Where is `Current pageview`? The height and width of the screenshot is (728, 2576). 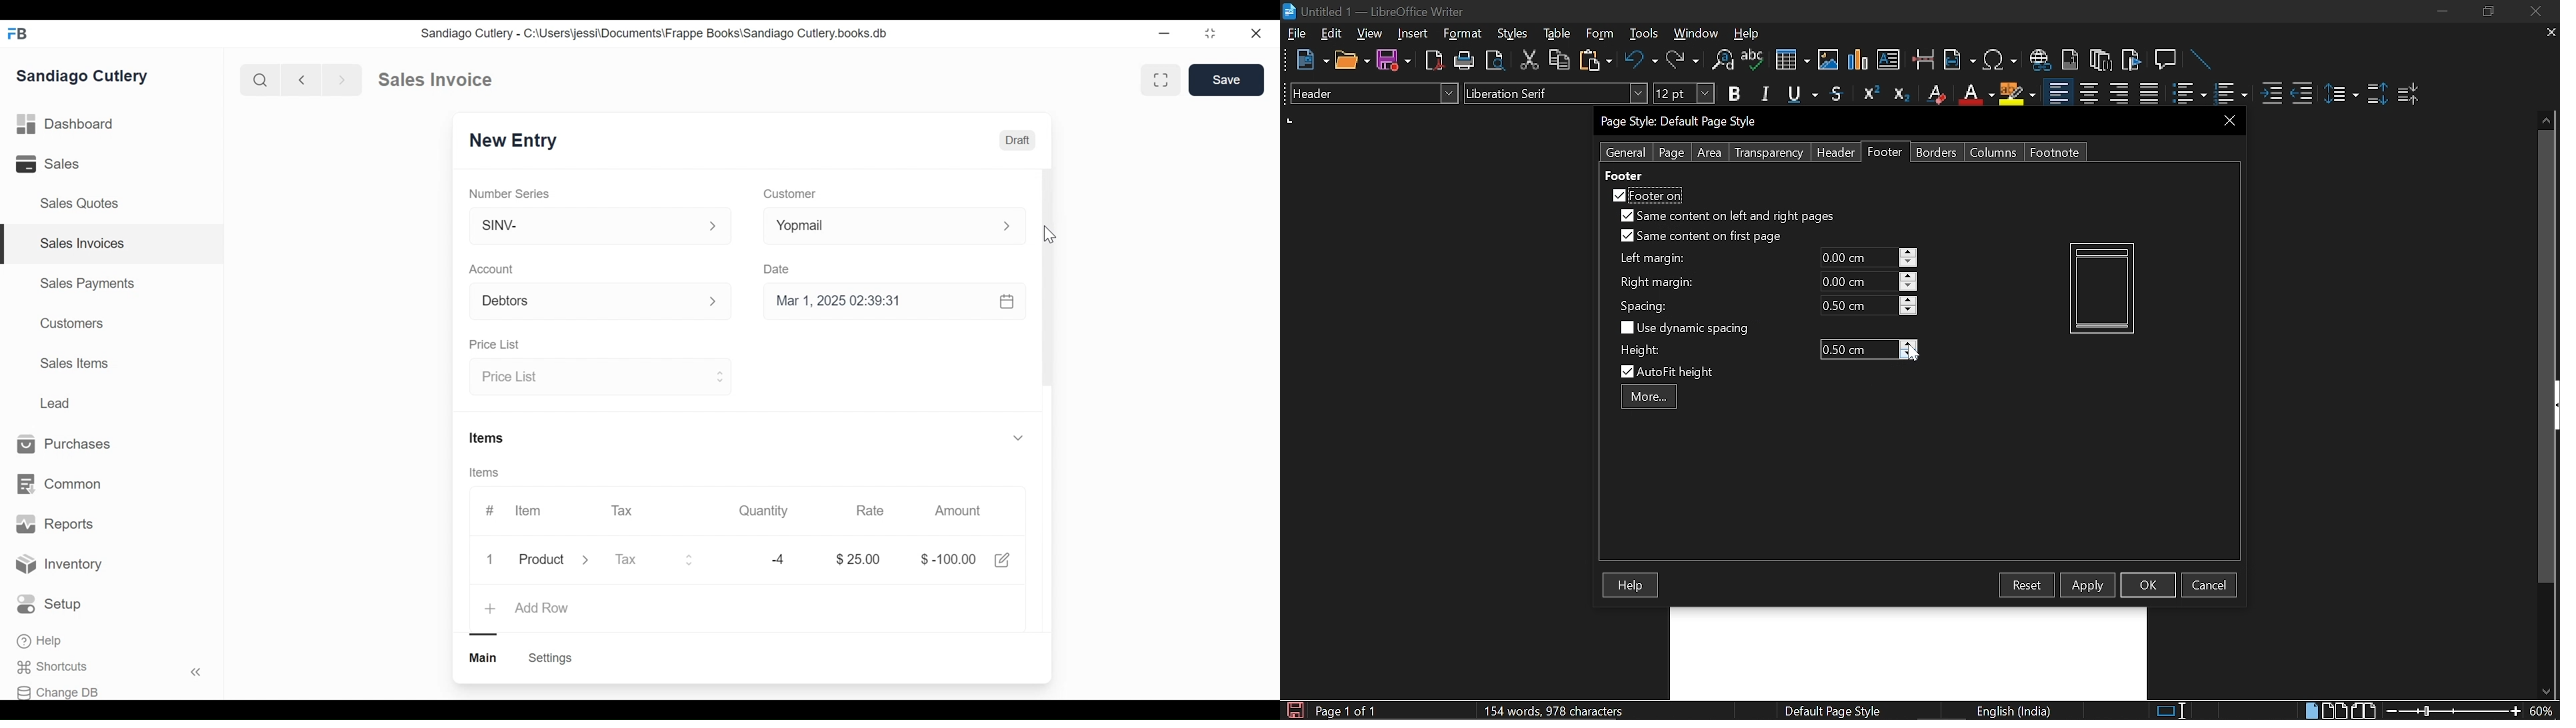 Current pageview is located at coordinates (2102, 288).